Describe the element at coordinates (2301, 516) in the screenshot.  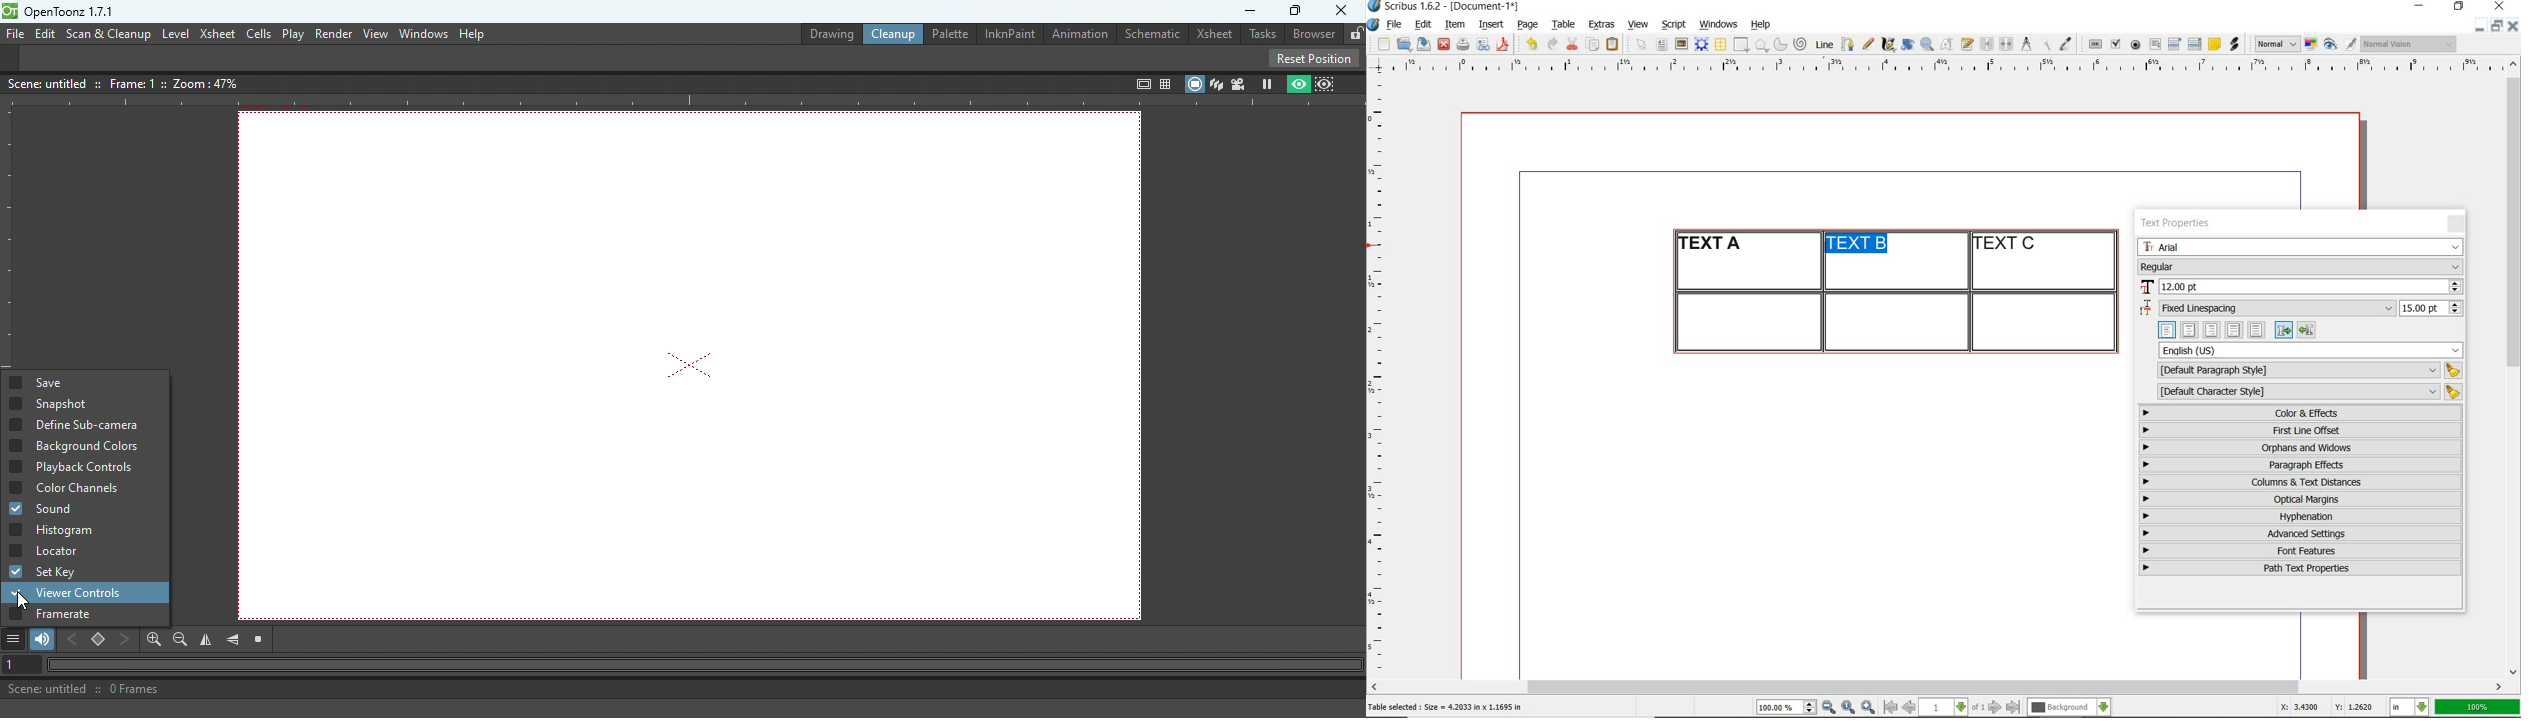
I see `hyphenation` at that location.